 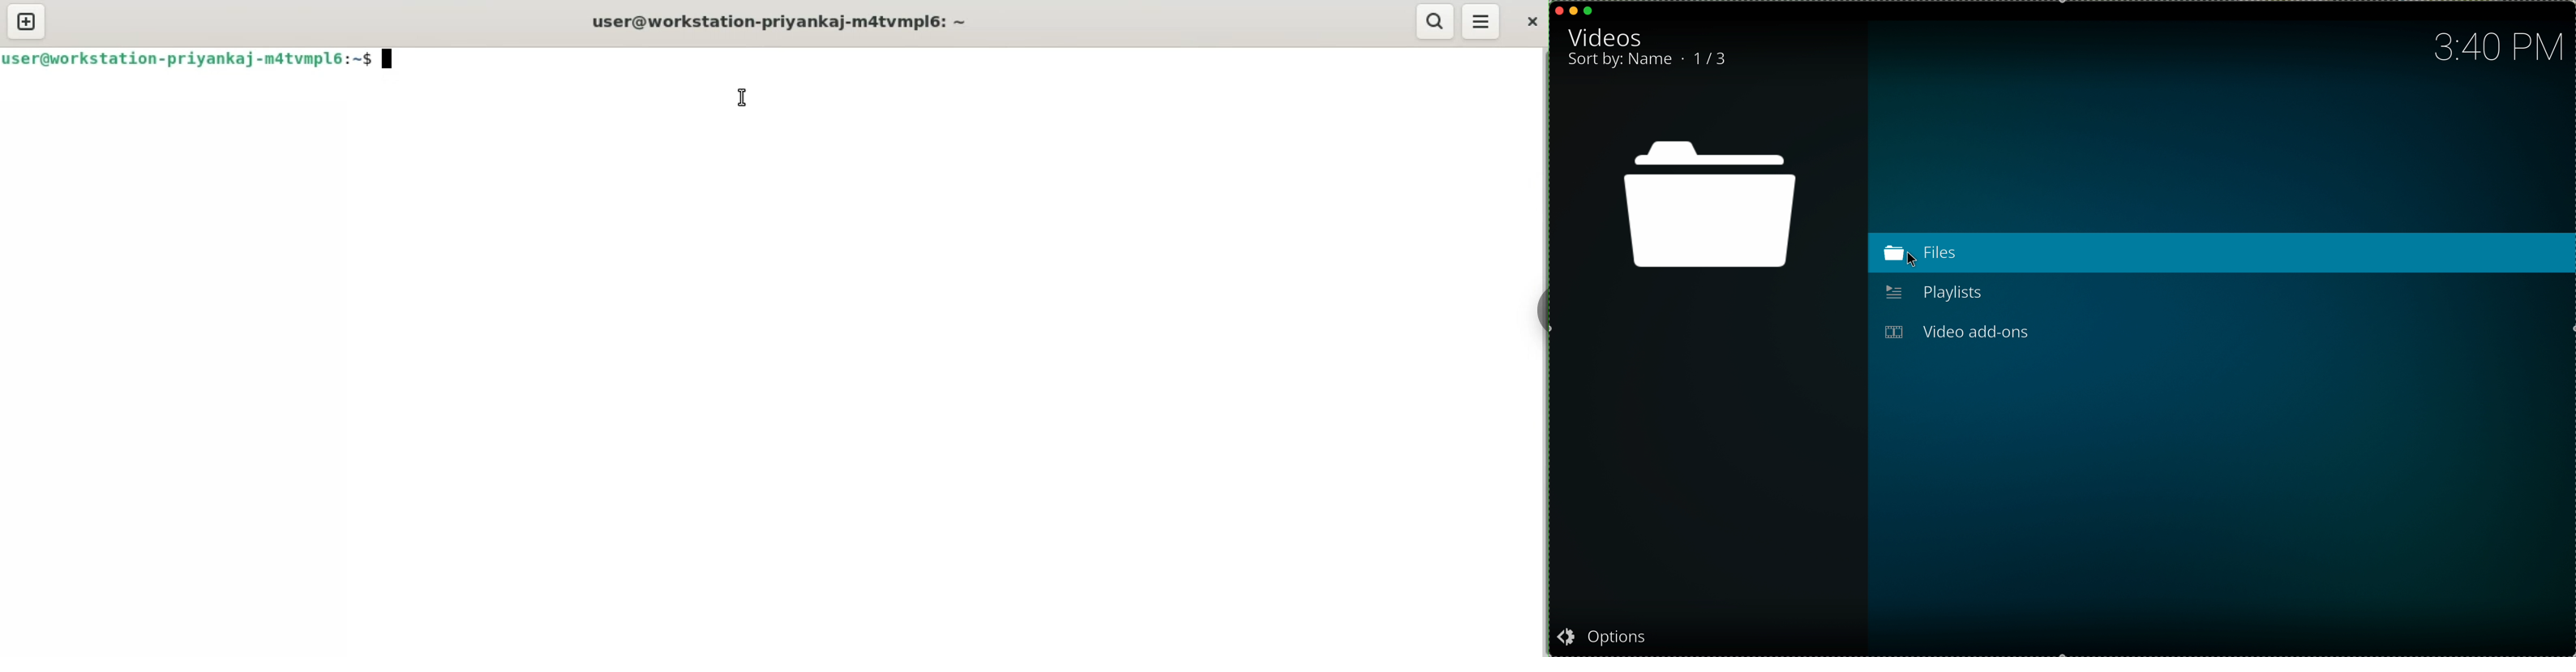 What do you see at coordinates (1957, 333) in the screenshot?
I see `video add-ons` at bounding box center [1957, 333].